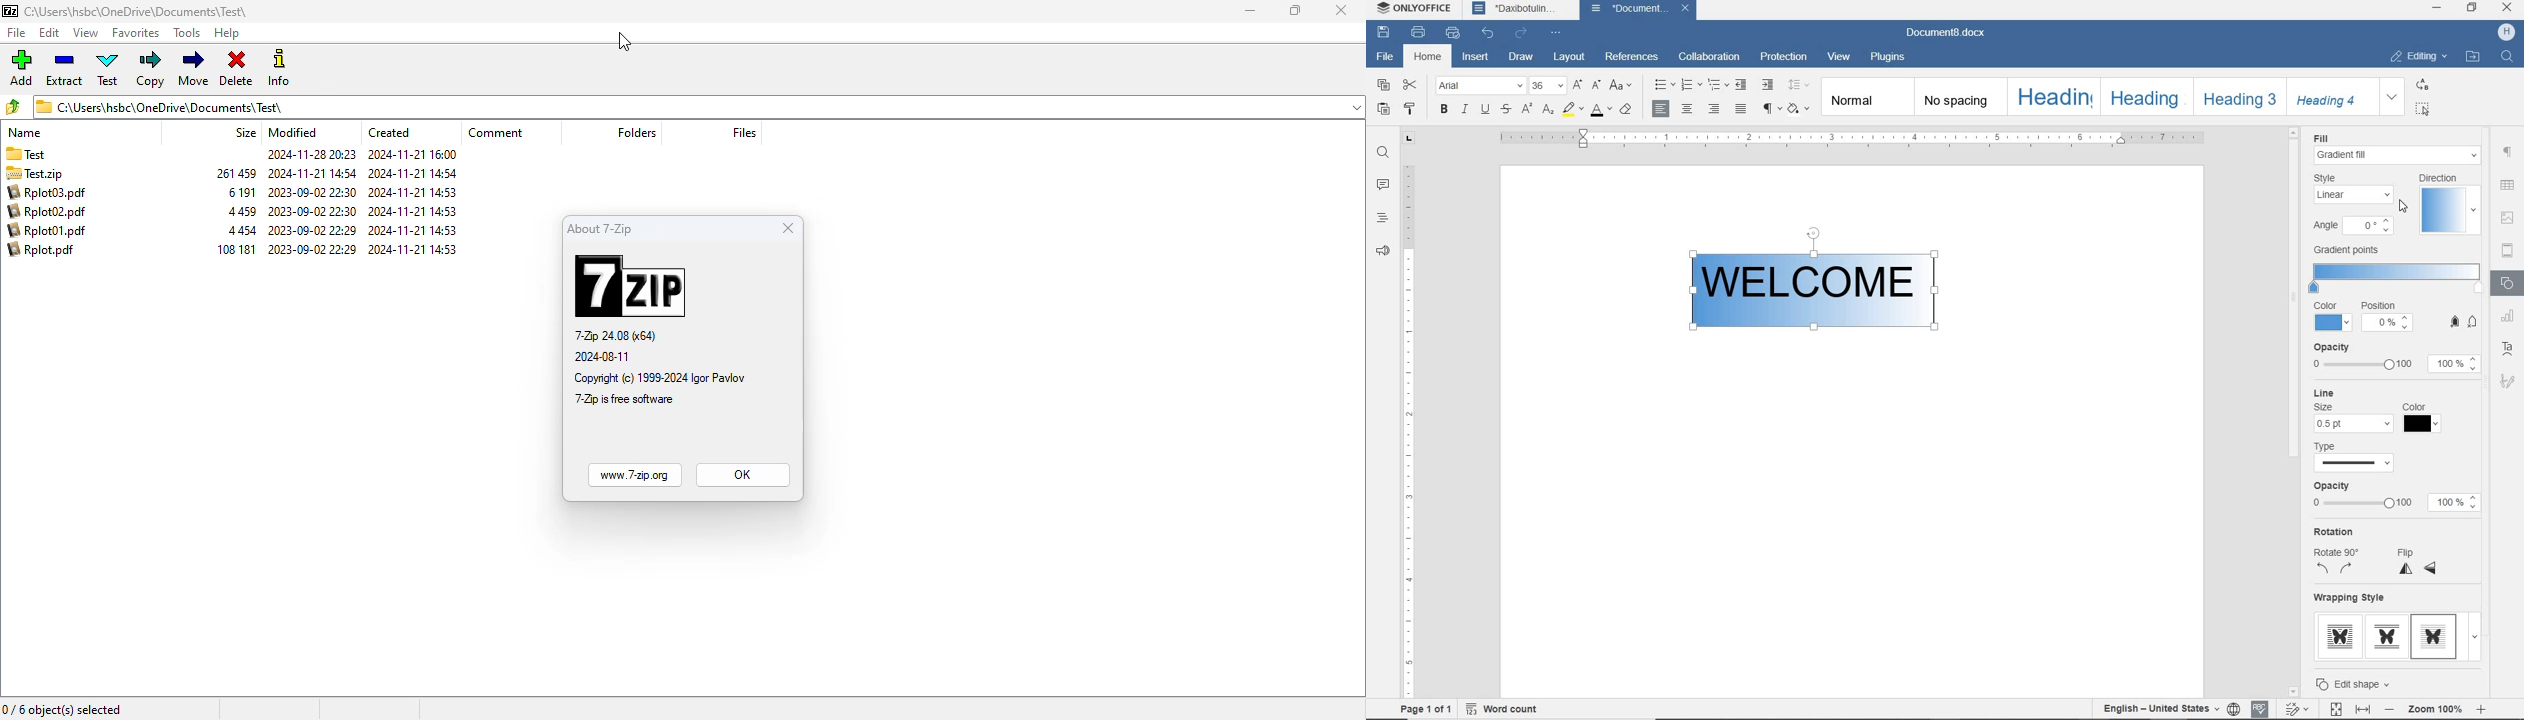 This screenshot has width=2548, height=728. Describe the element at coordinates (1526, 109) in the screenshot. I see `SUPERSCRIPT` at that location.